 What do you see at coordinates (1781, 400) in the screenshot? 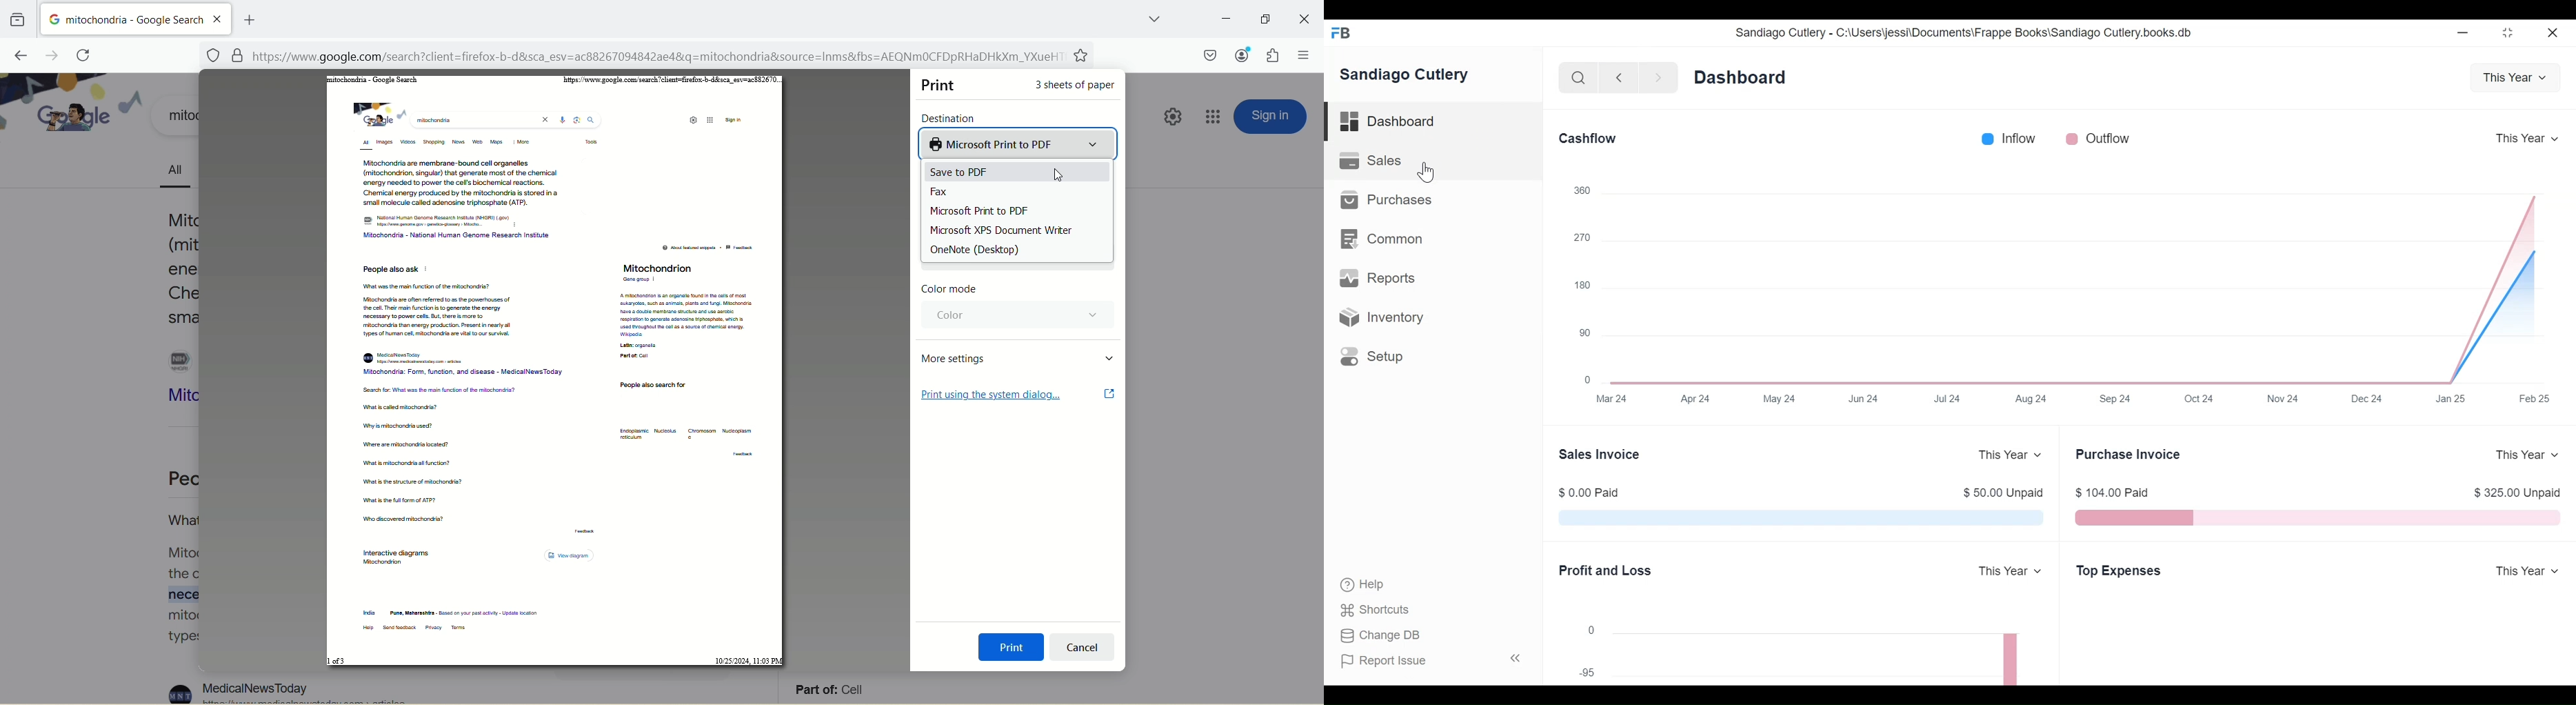
I see `May 24` at bounding box center [1781, 400].